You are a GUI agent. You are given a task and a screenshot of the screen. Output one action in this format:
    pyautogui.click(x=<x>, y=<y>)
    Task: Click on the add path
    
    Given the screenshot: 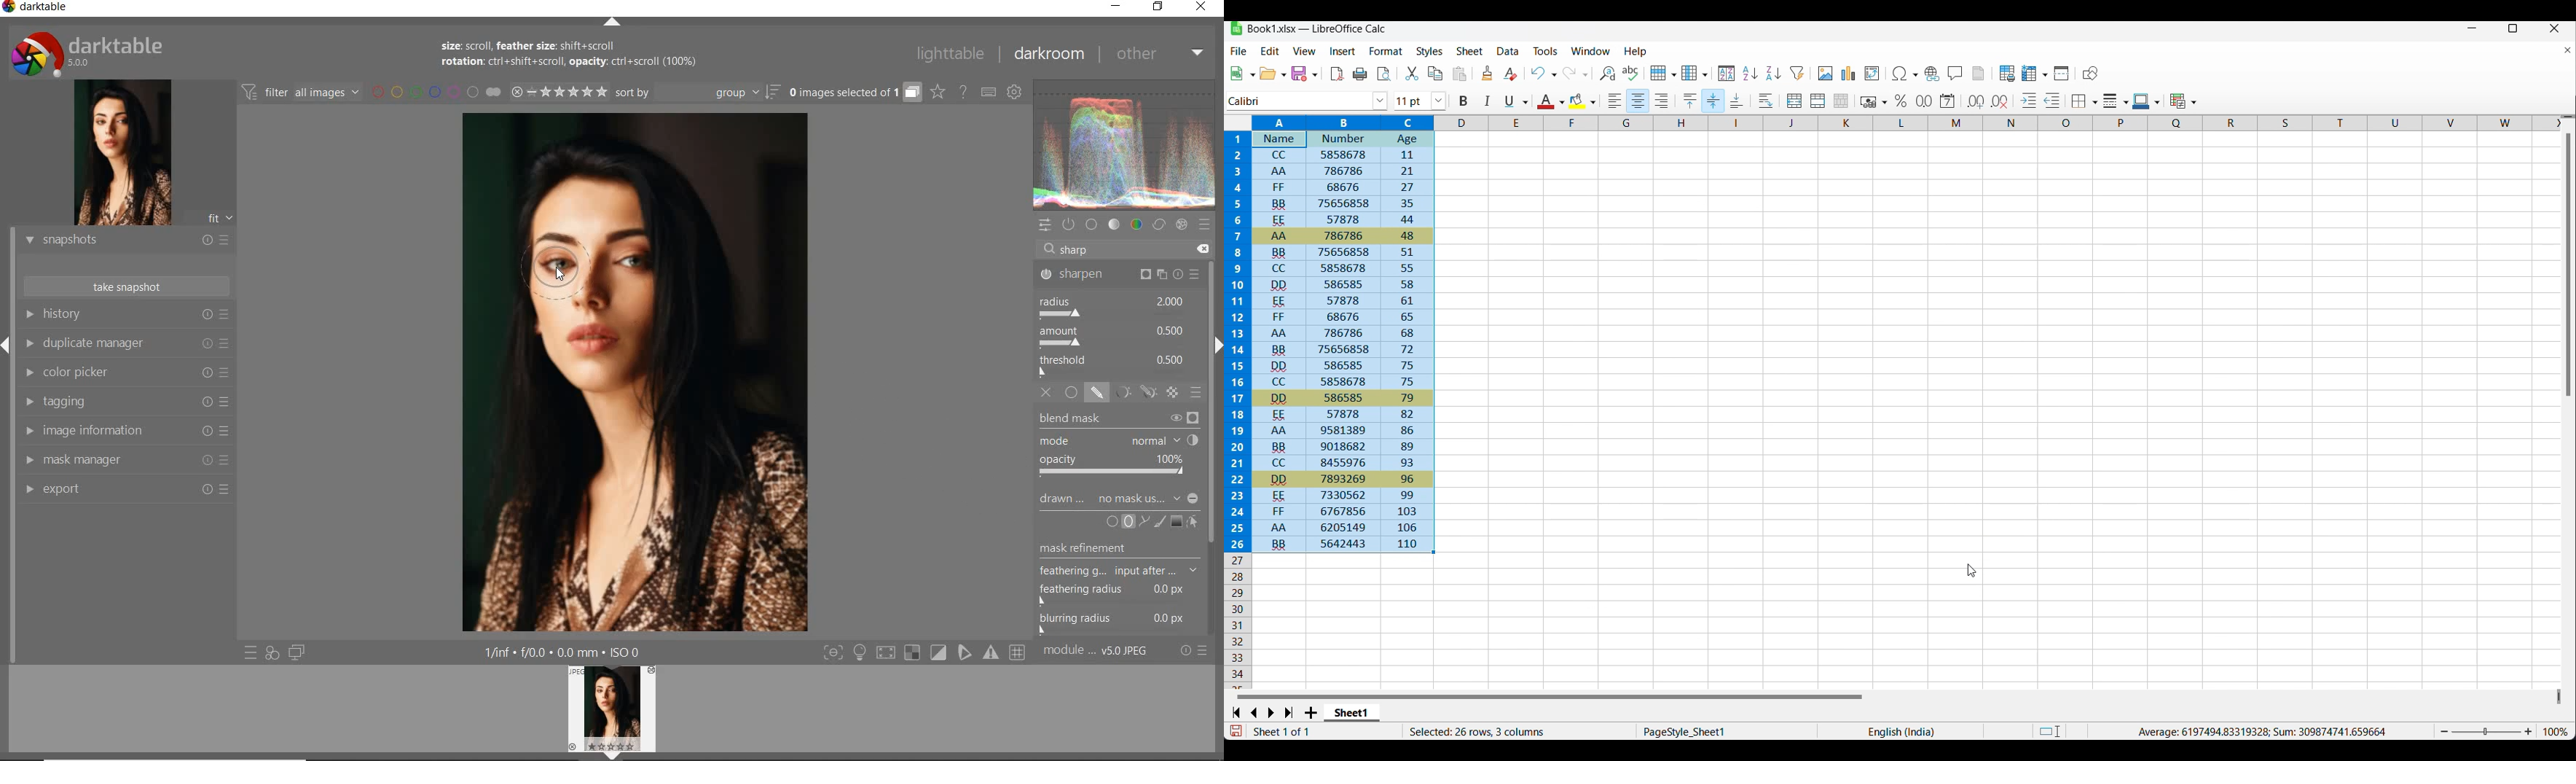 What is the action you would take?
    pyautogui.click(x=1144, y=521)
    